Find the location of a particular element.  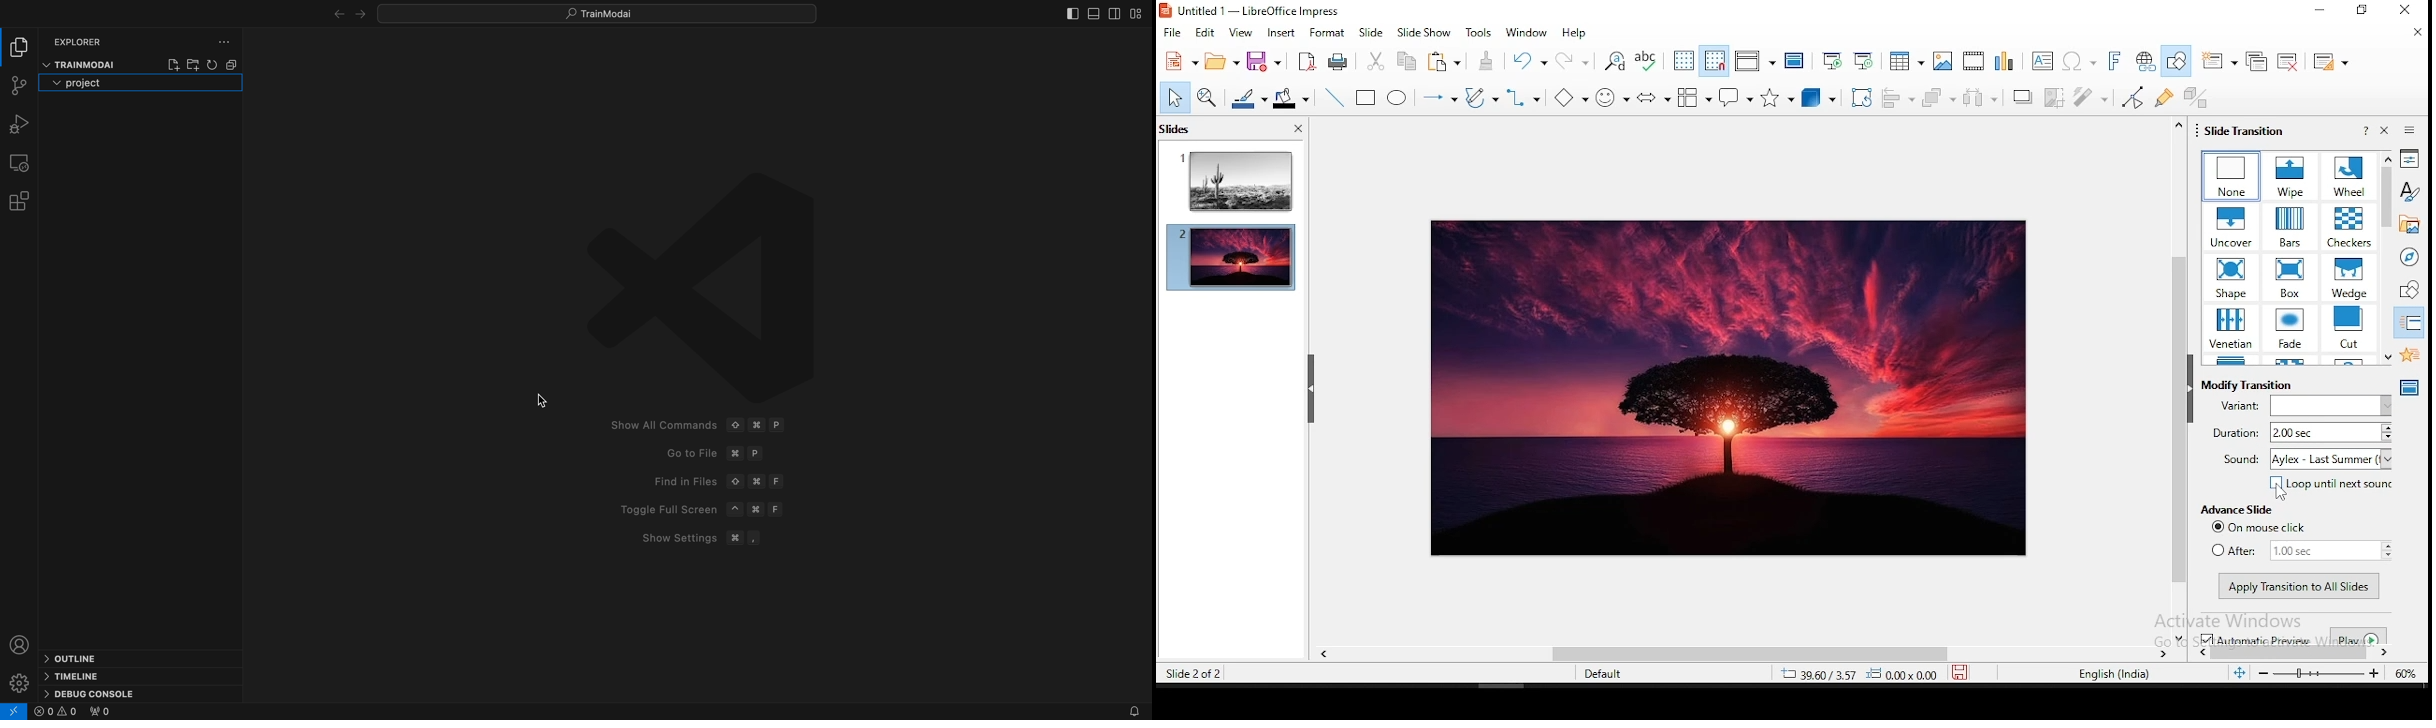

close is located at coordinates (2414, 32).